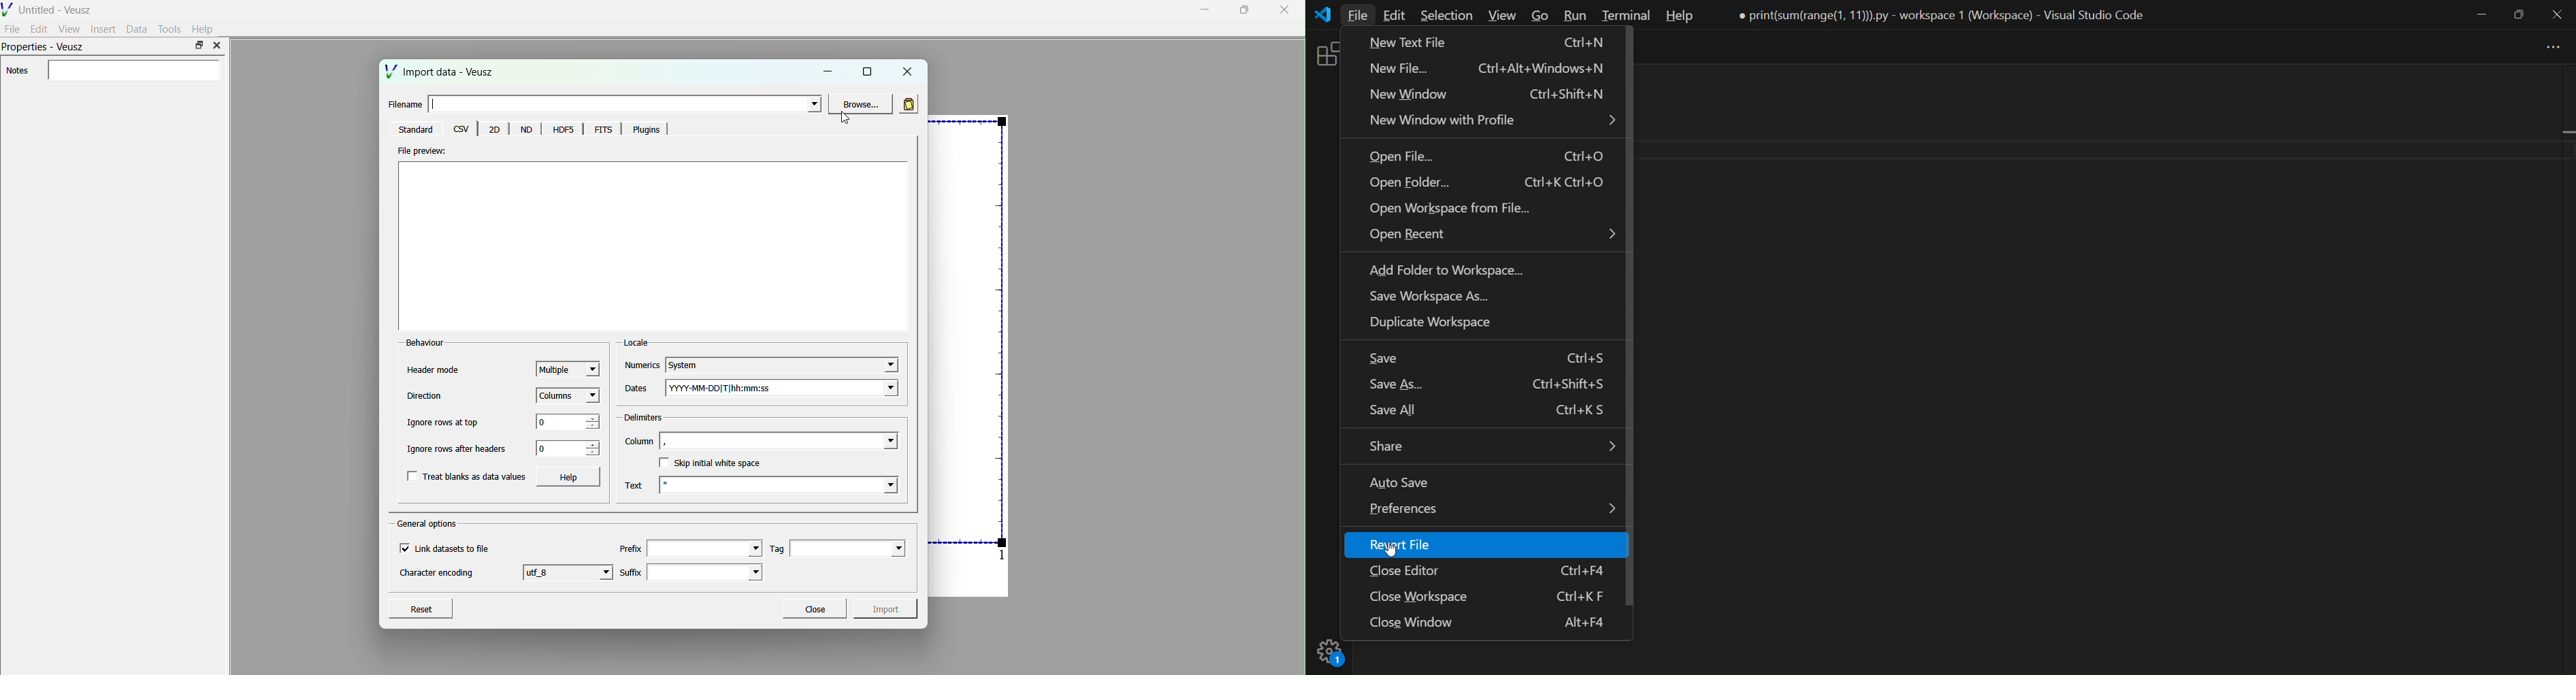 The image size is (2576, 700). Describe the element at coordinates (568, 477) in the screenshot. I see `Help` at that location.